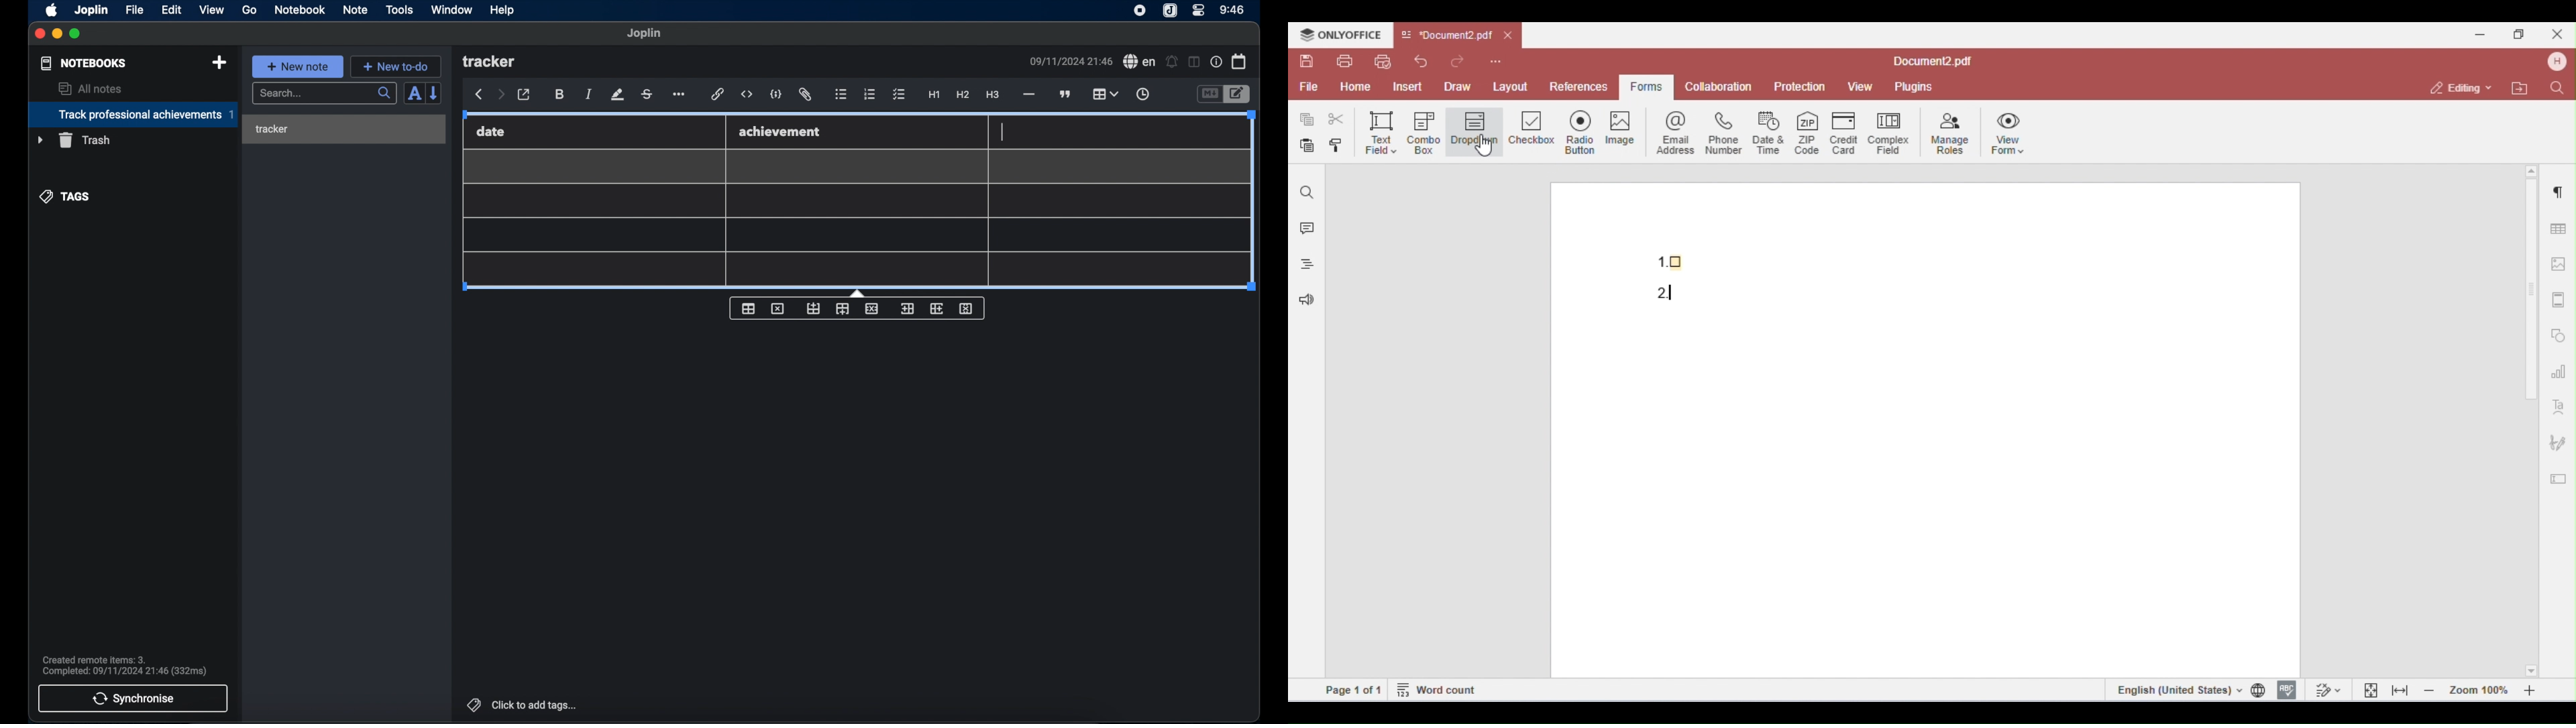 This screenshot has width=2576, height=728. I want to click on code, so click(777, 94).